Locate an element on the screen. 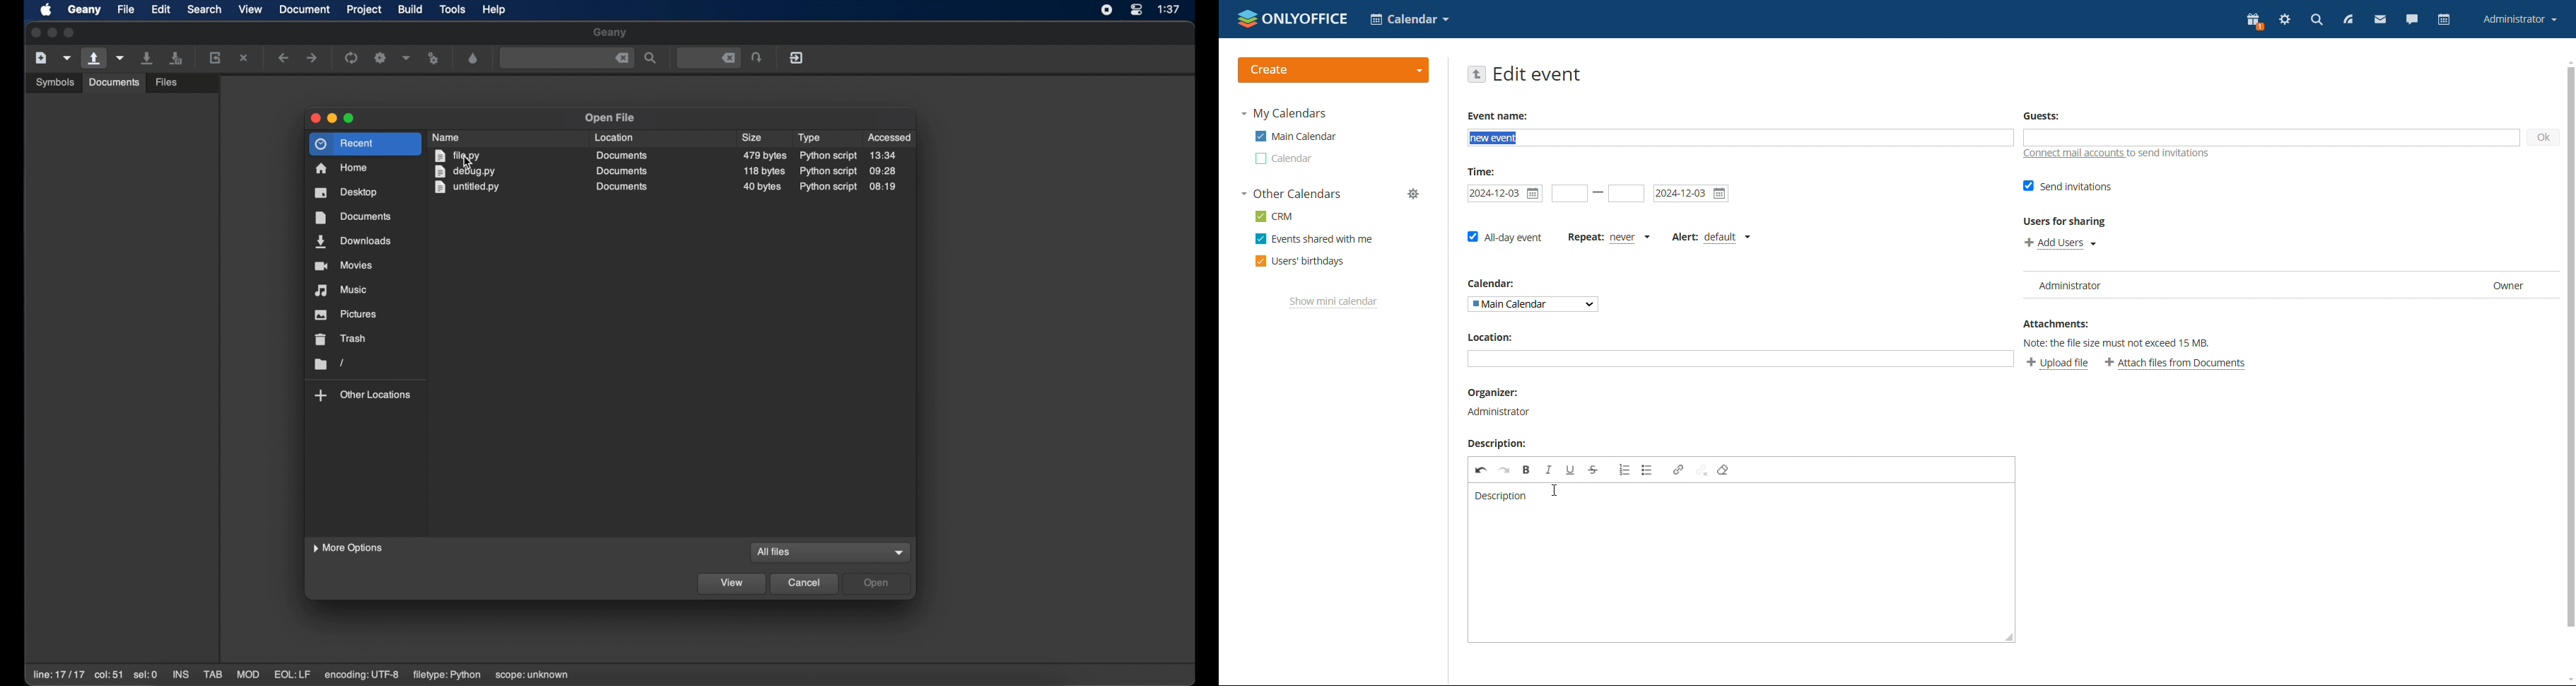 The height and width of the screenshot is (700, 2576). other calendar is located at coordinates (1284, 159).